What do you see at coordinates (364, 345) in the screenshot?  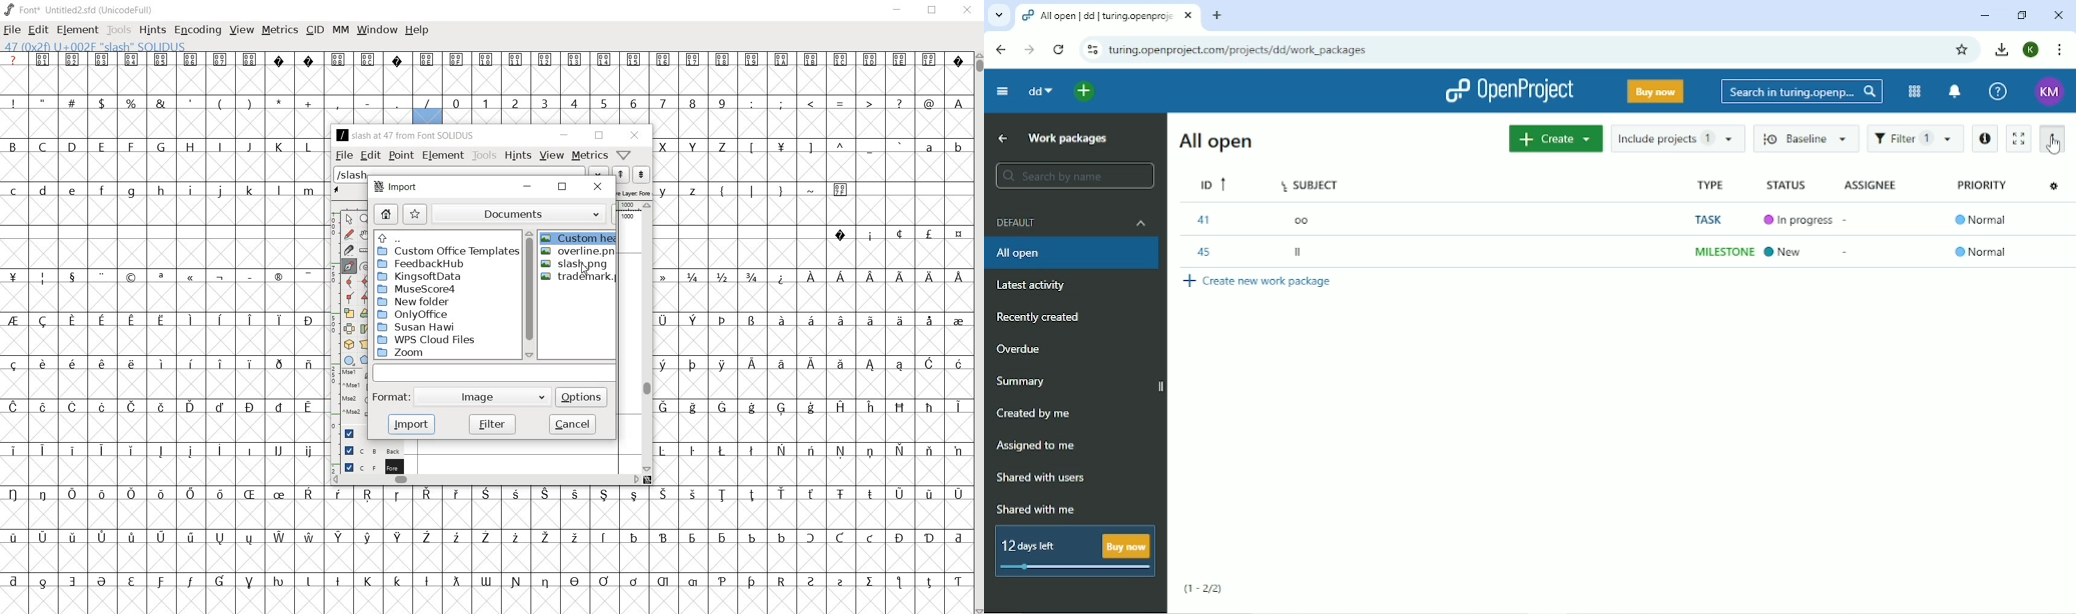 I see `perform a perspective transformation on the selection` at bounding box center [364, 345].